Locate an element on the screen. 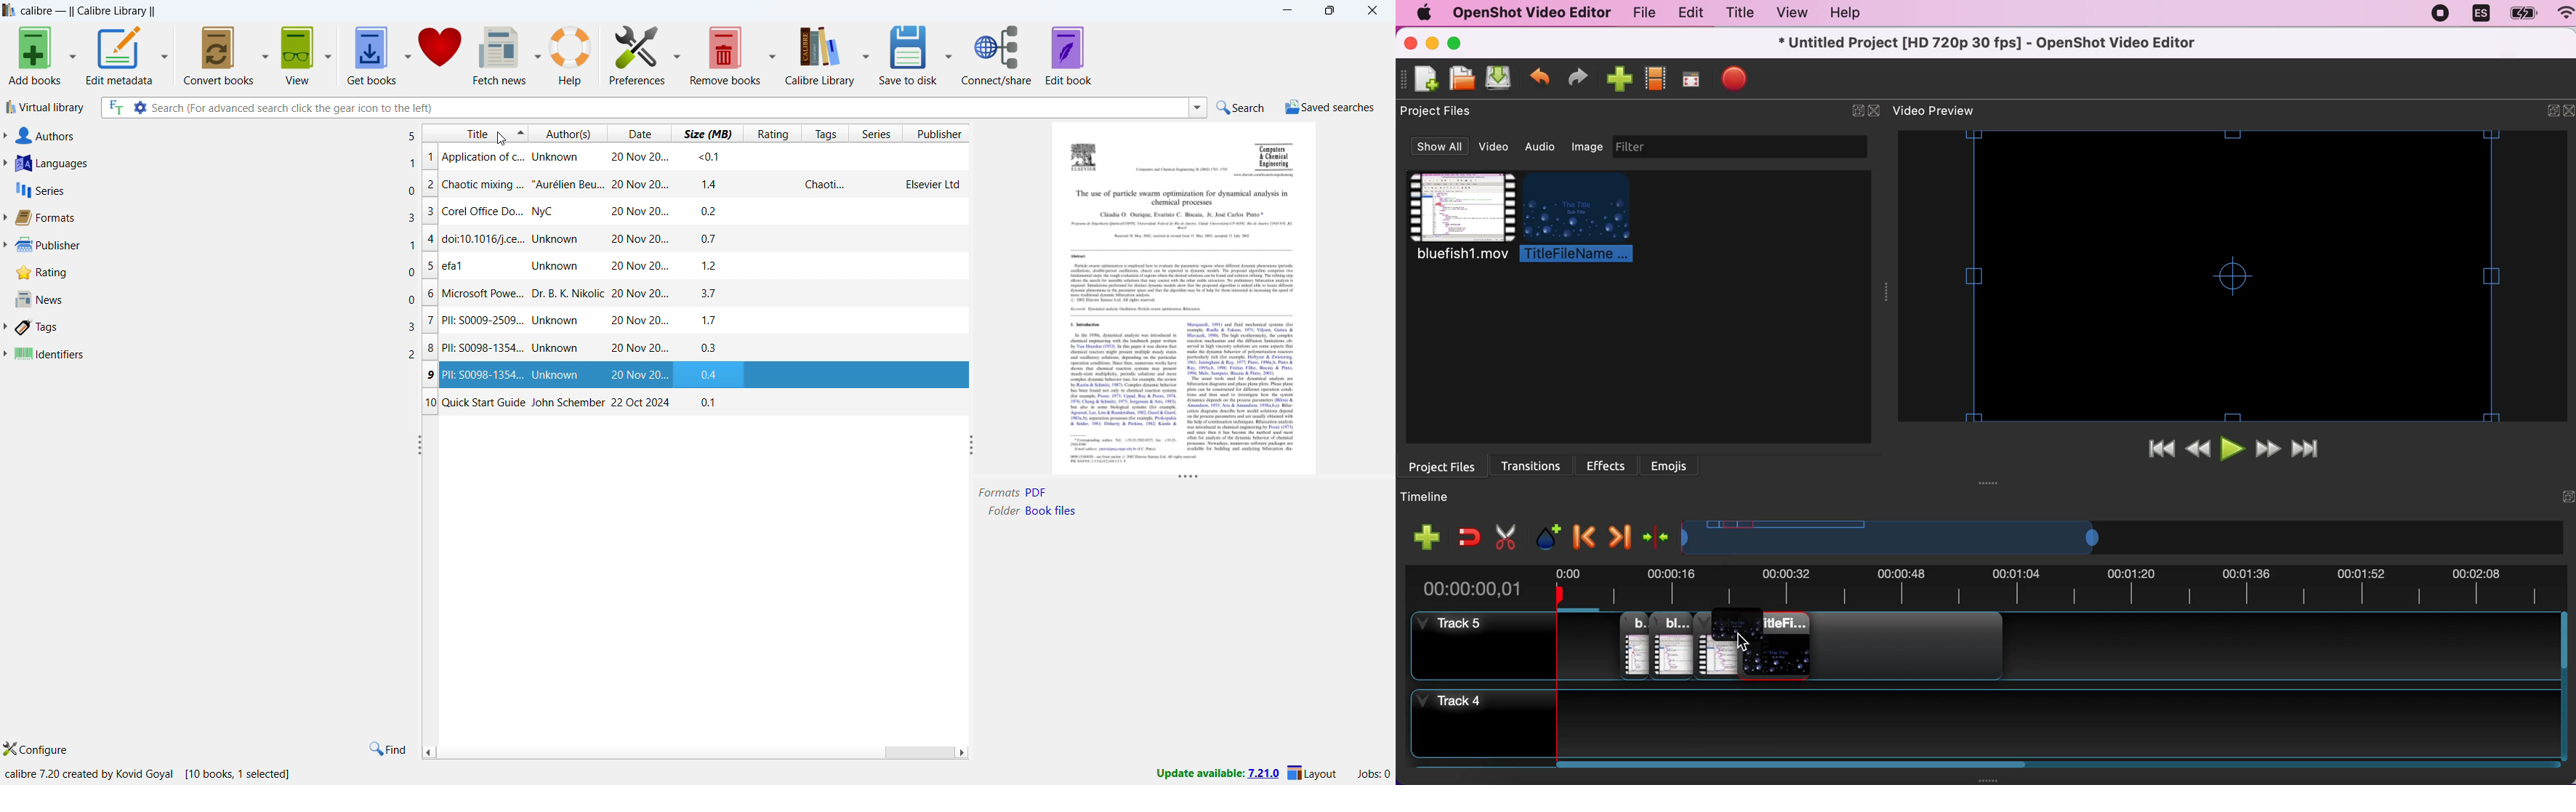 The width and height of the screenshot is (2576, 812). layout is located at coordinates (1314, 773).